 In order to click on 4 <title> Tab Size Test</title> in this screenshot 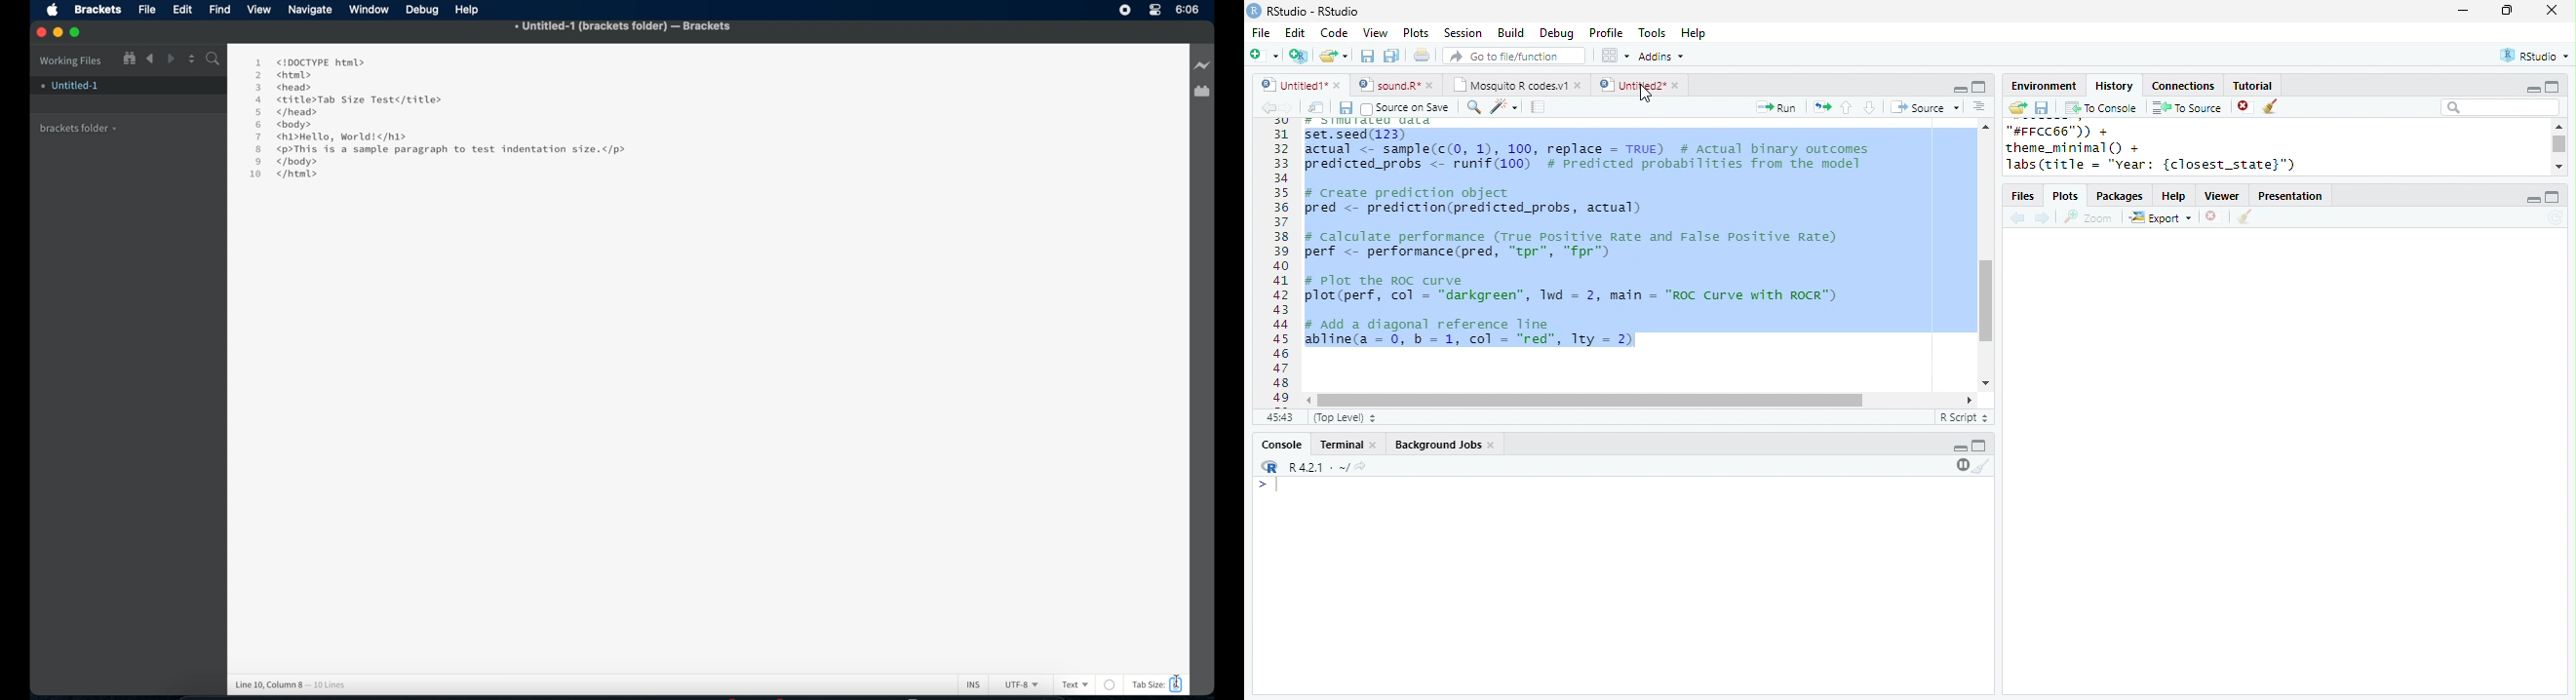, I will do `click(347, 100)`.